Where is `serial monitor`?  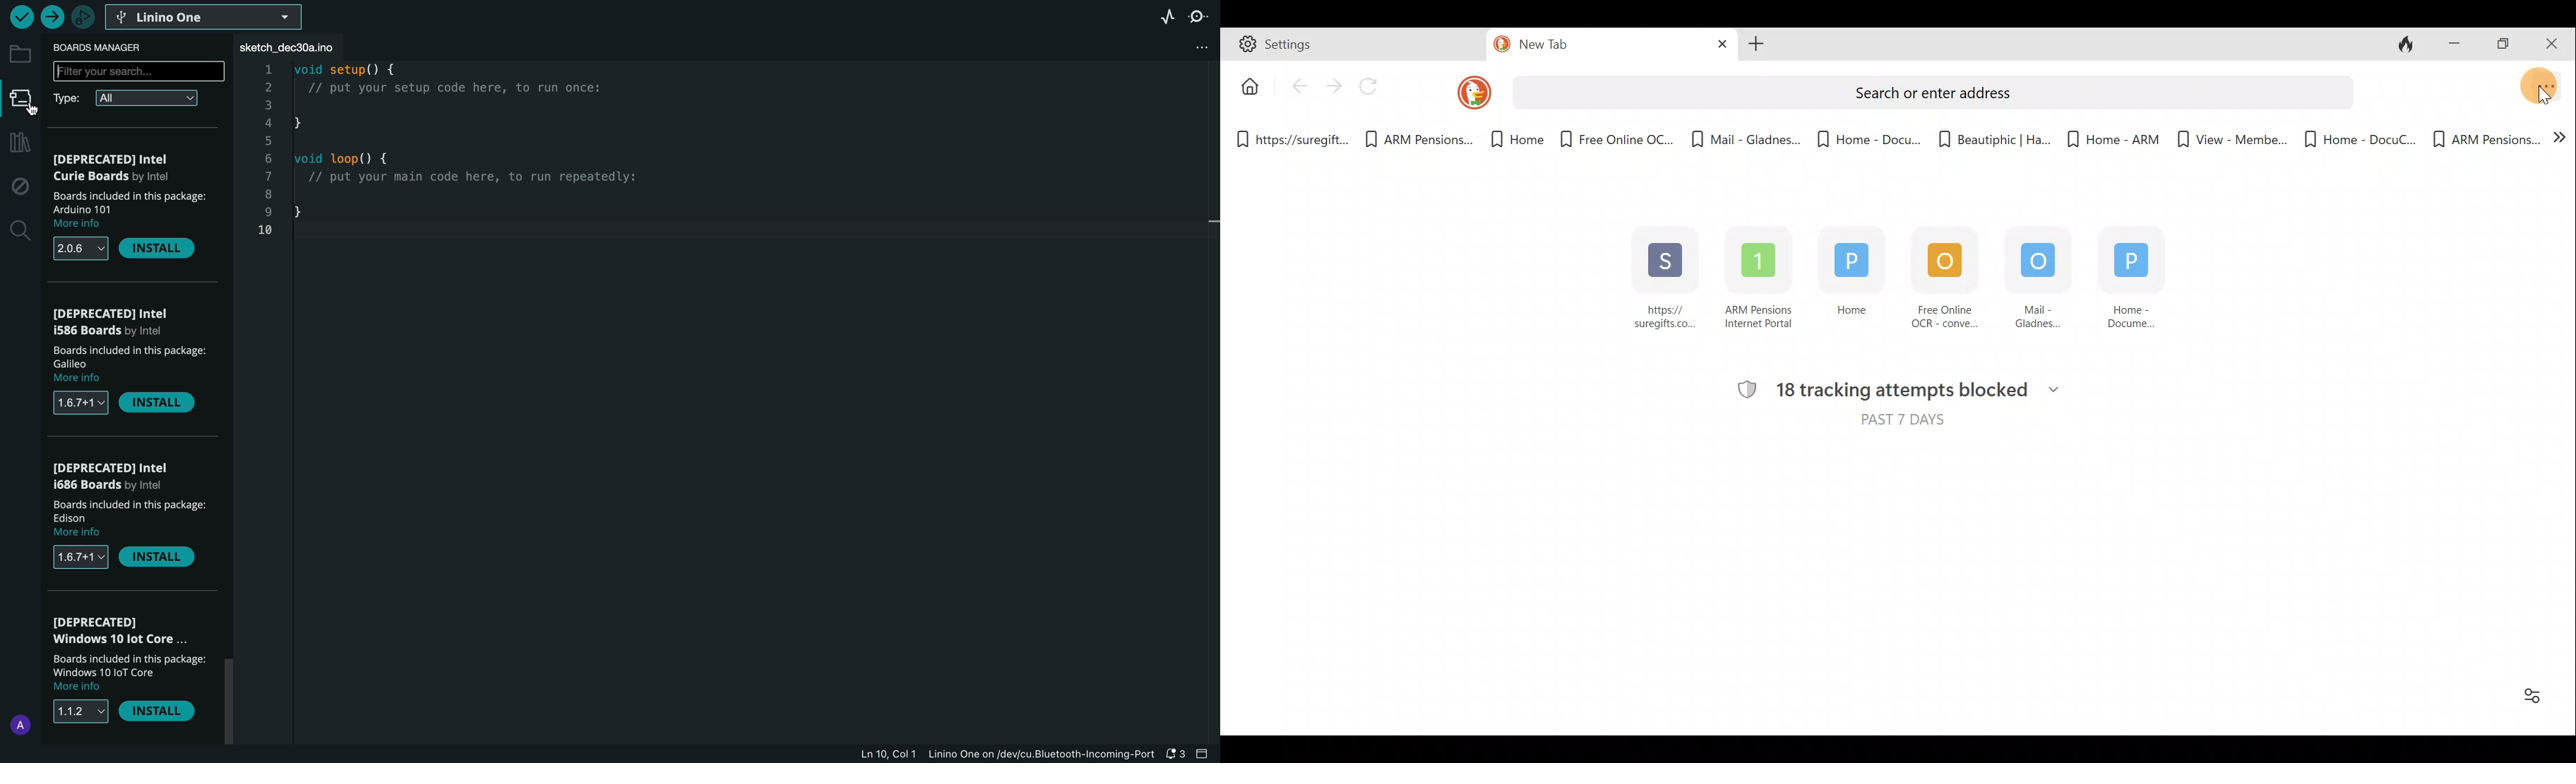 serial monitor is located at coordinates (1201, 16).